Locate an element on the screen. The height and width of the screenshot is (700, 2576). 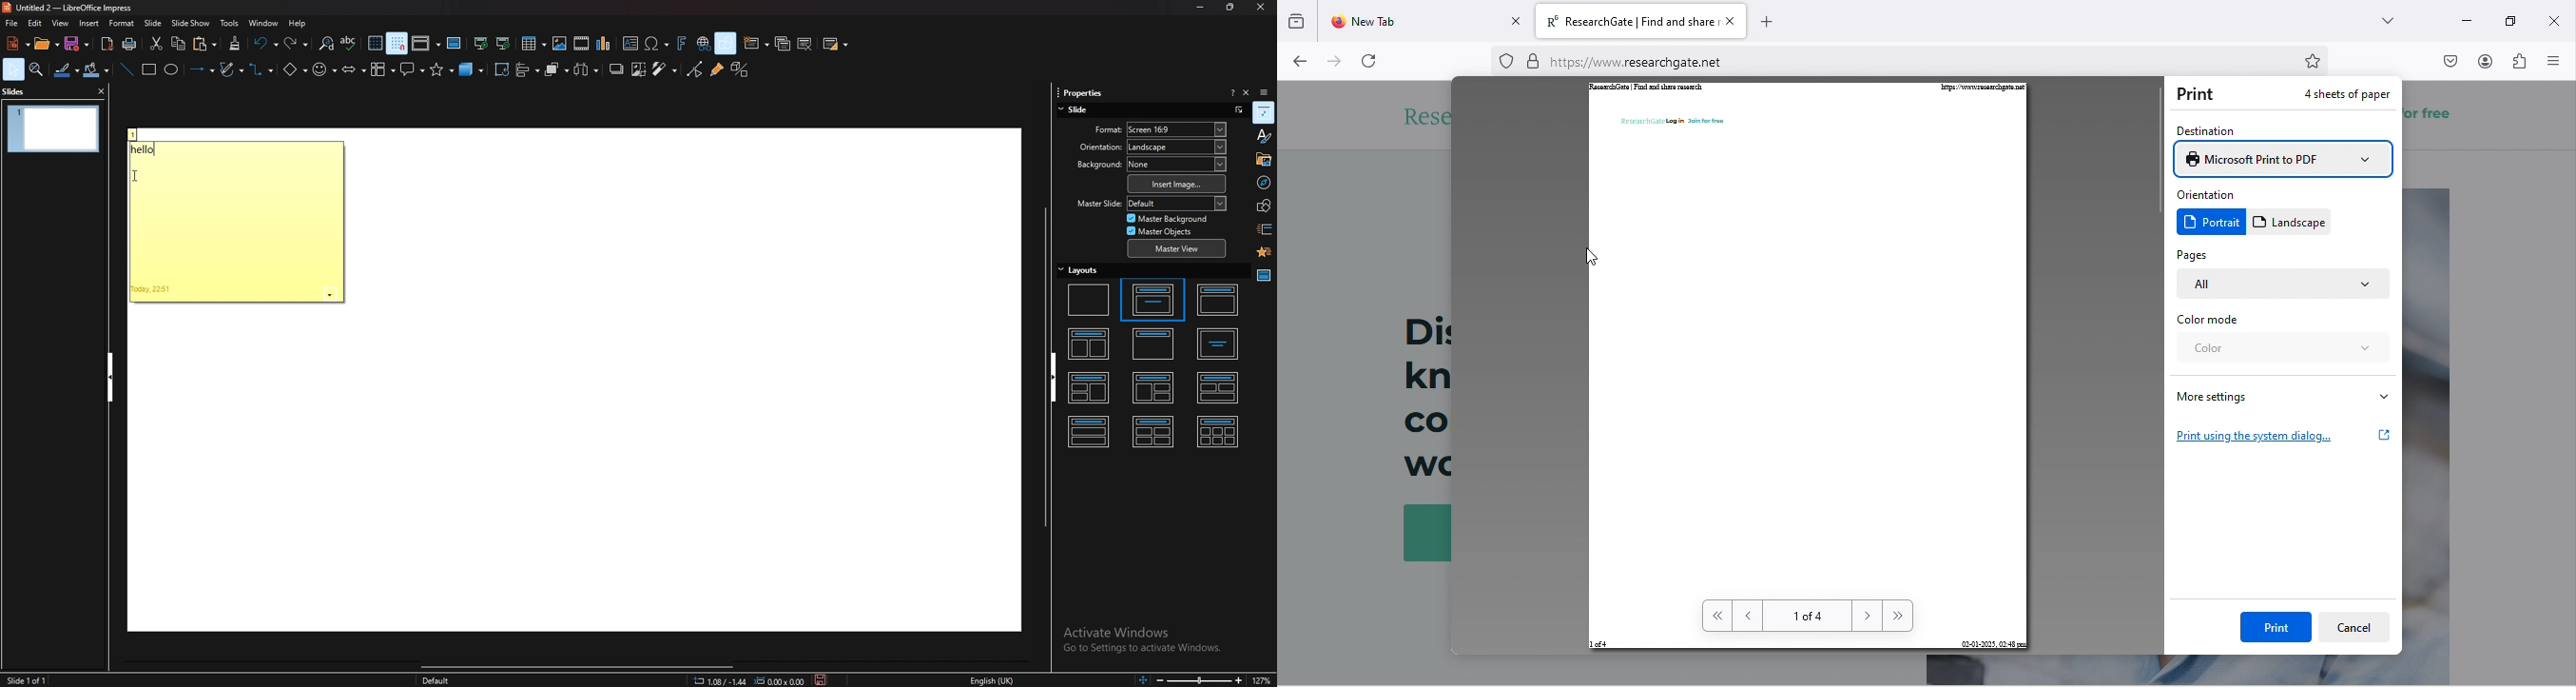
view is located at coordinates (60, 23).